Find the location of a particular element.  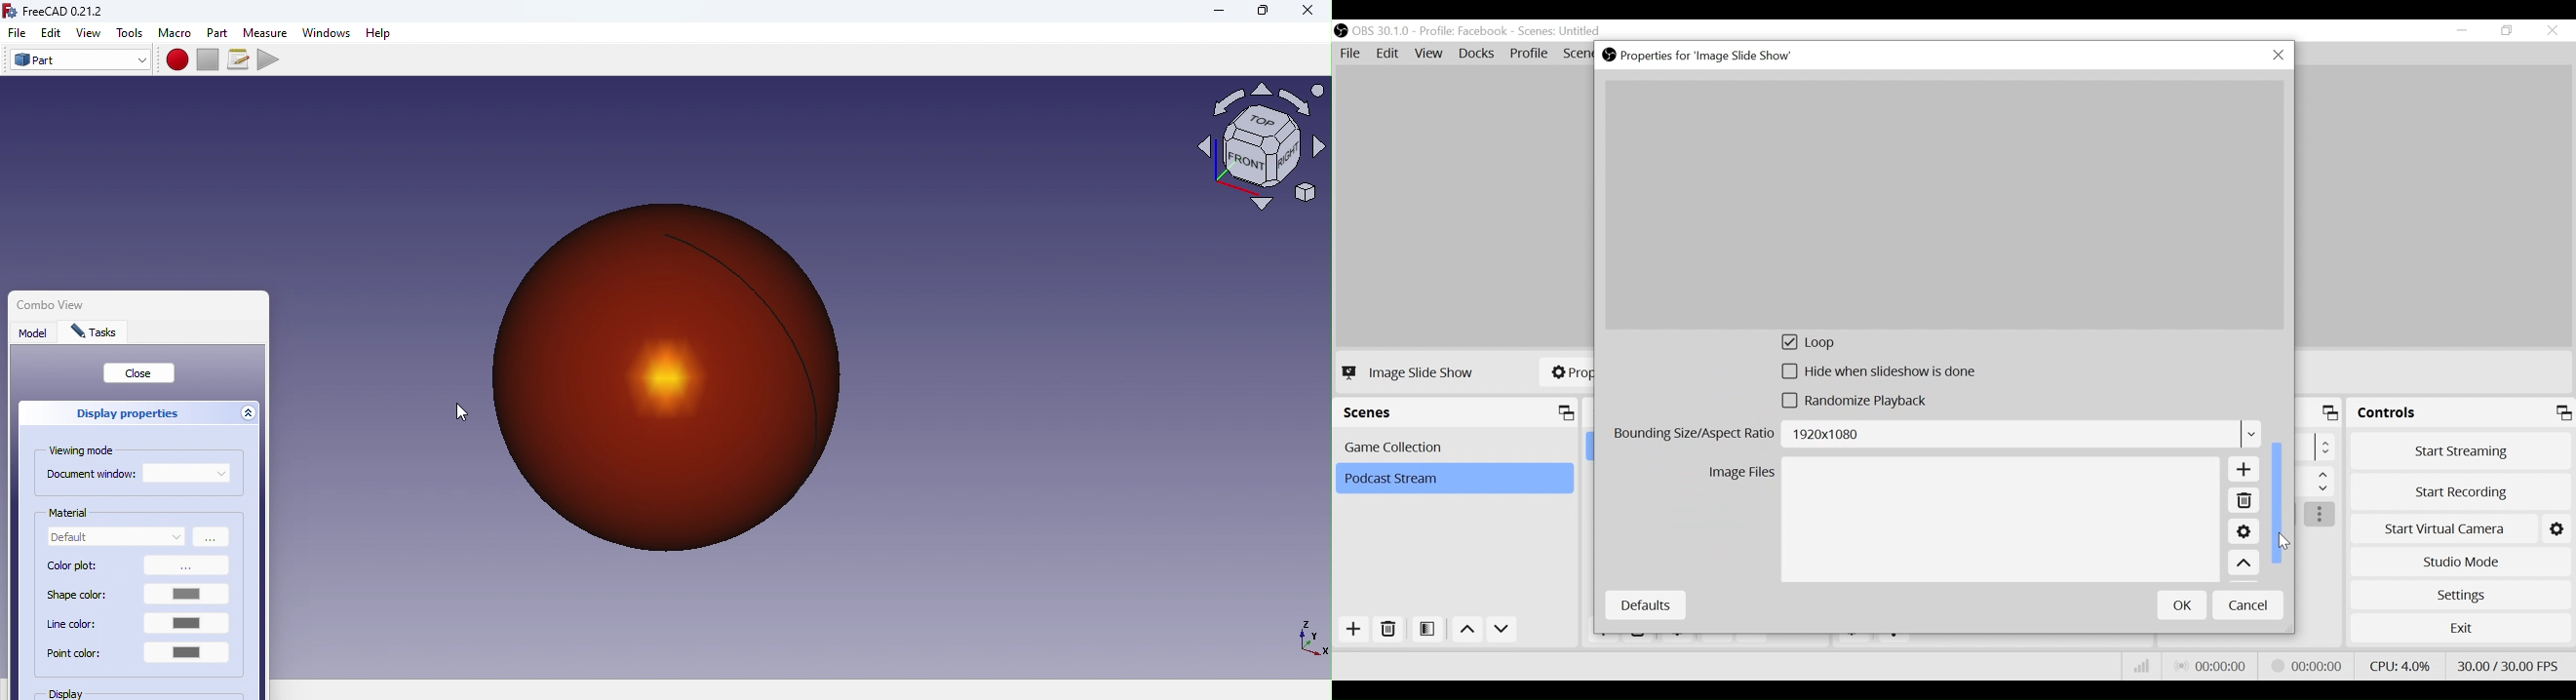

File is located at coordinates (1353, 54).